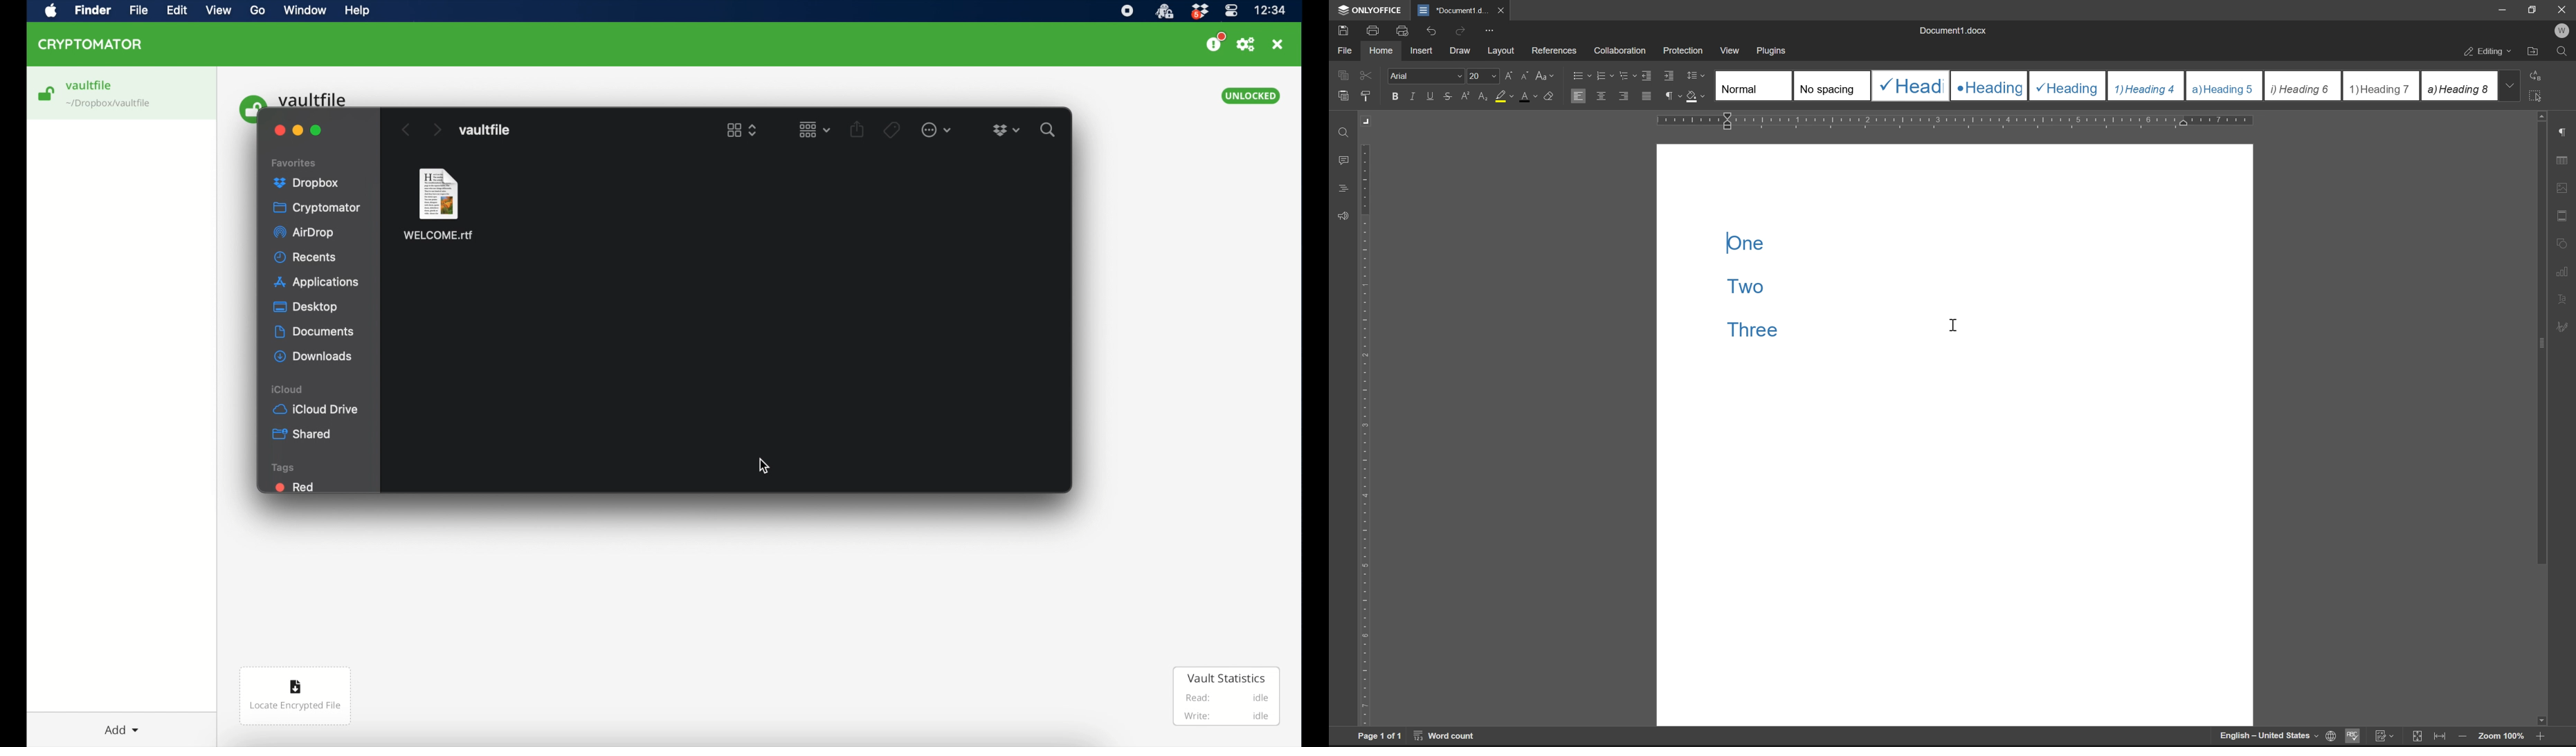 Image resolution: width=2576 pixels, height=756 pixels. I want to click on Heading 2, so click(1989, 86).